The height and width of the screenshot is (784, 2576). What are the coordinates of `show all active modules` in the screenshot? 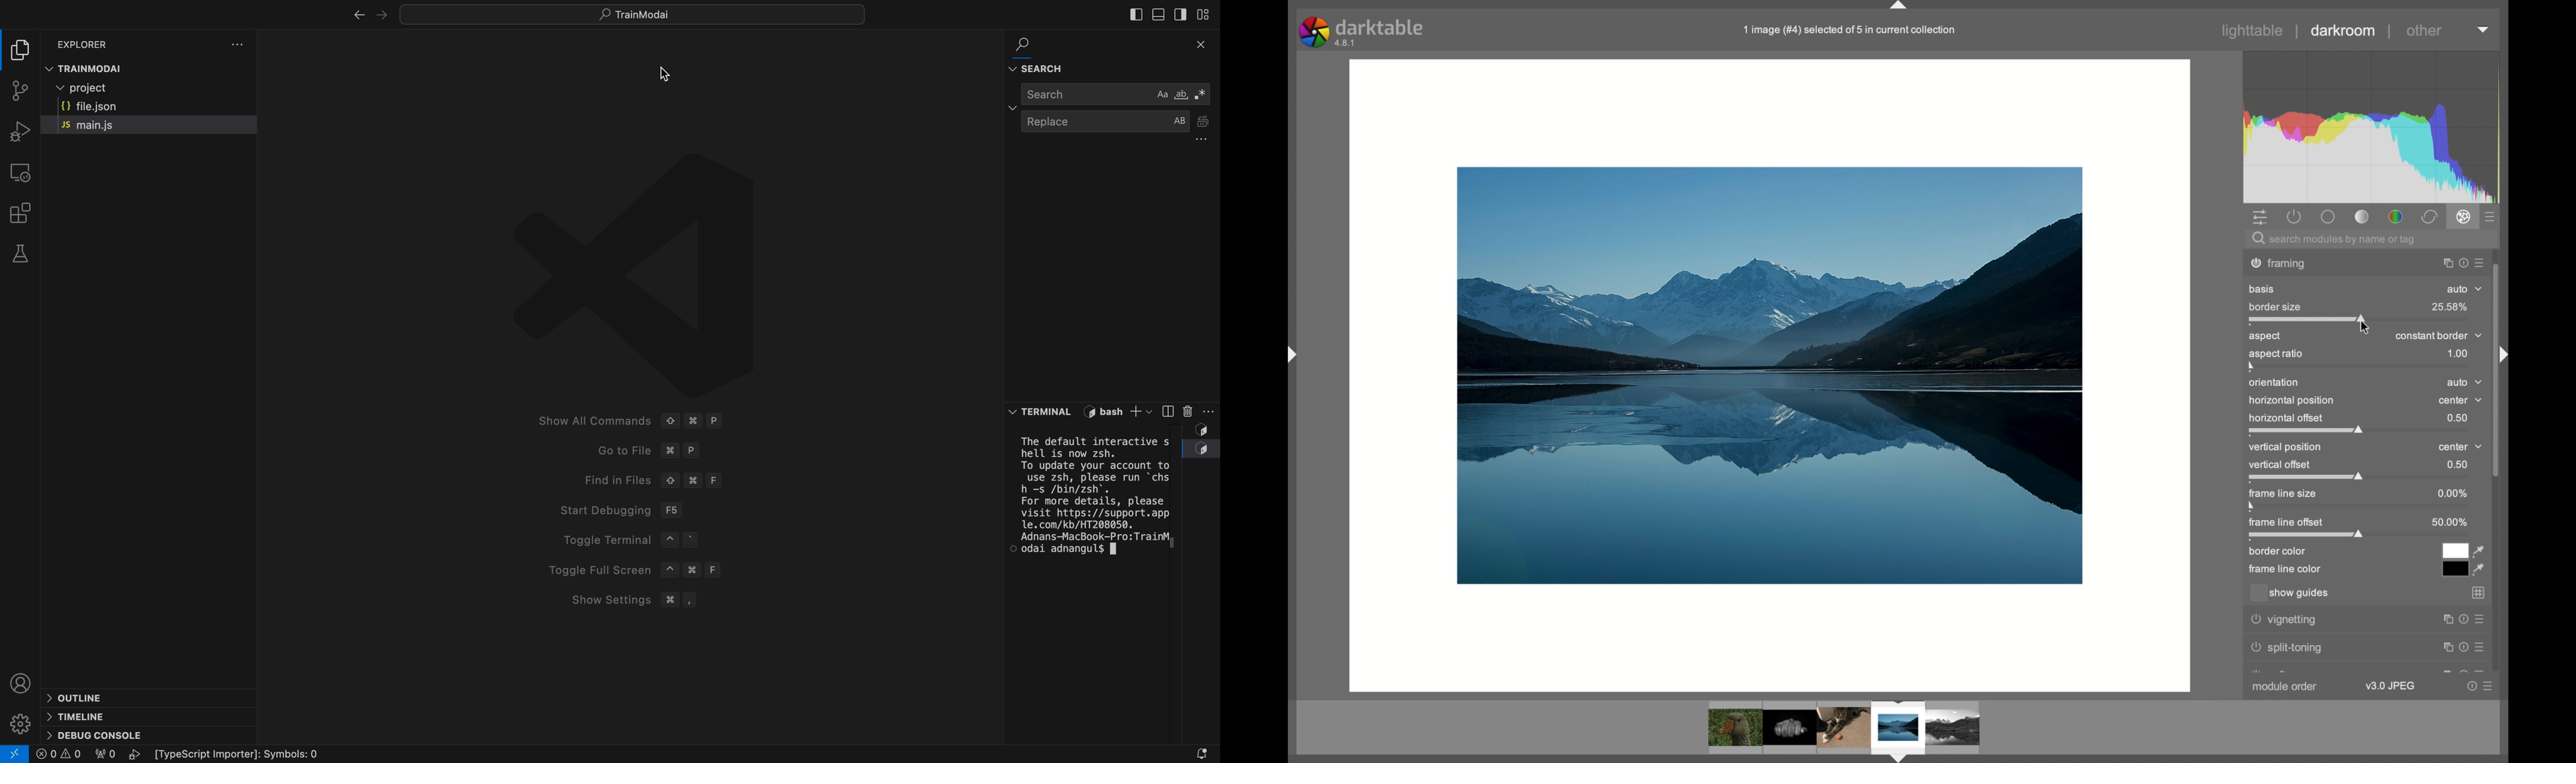 It's located at (2296, 217).